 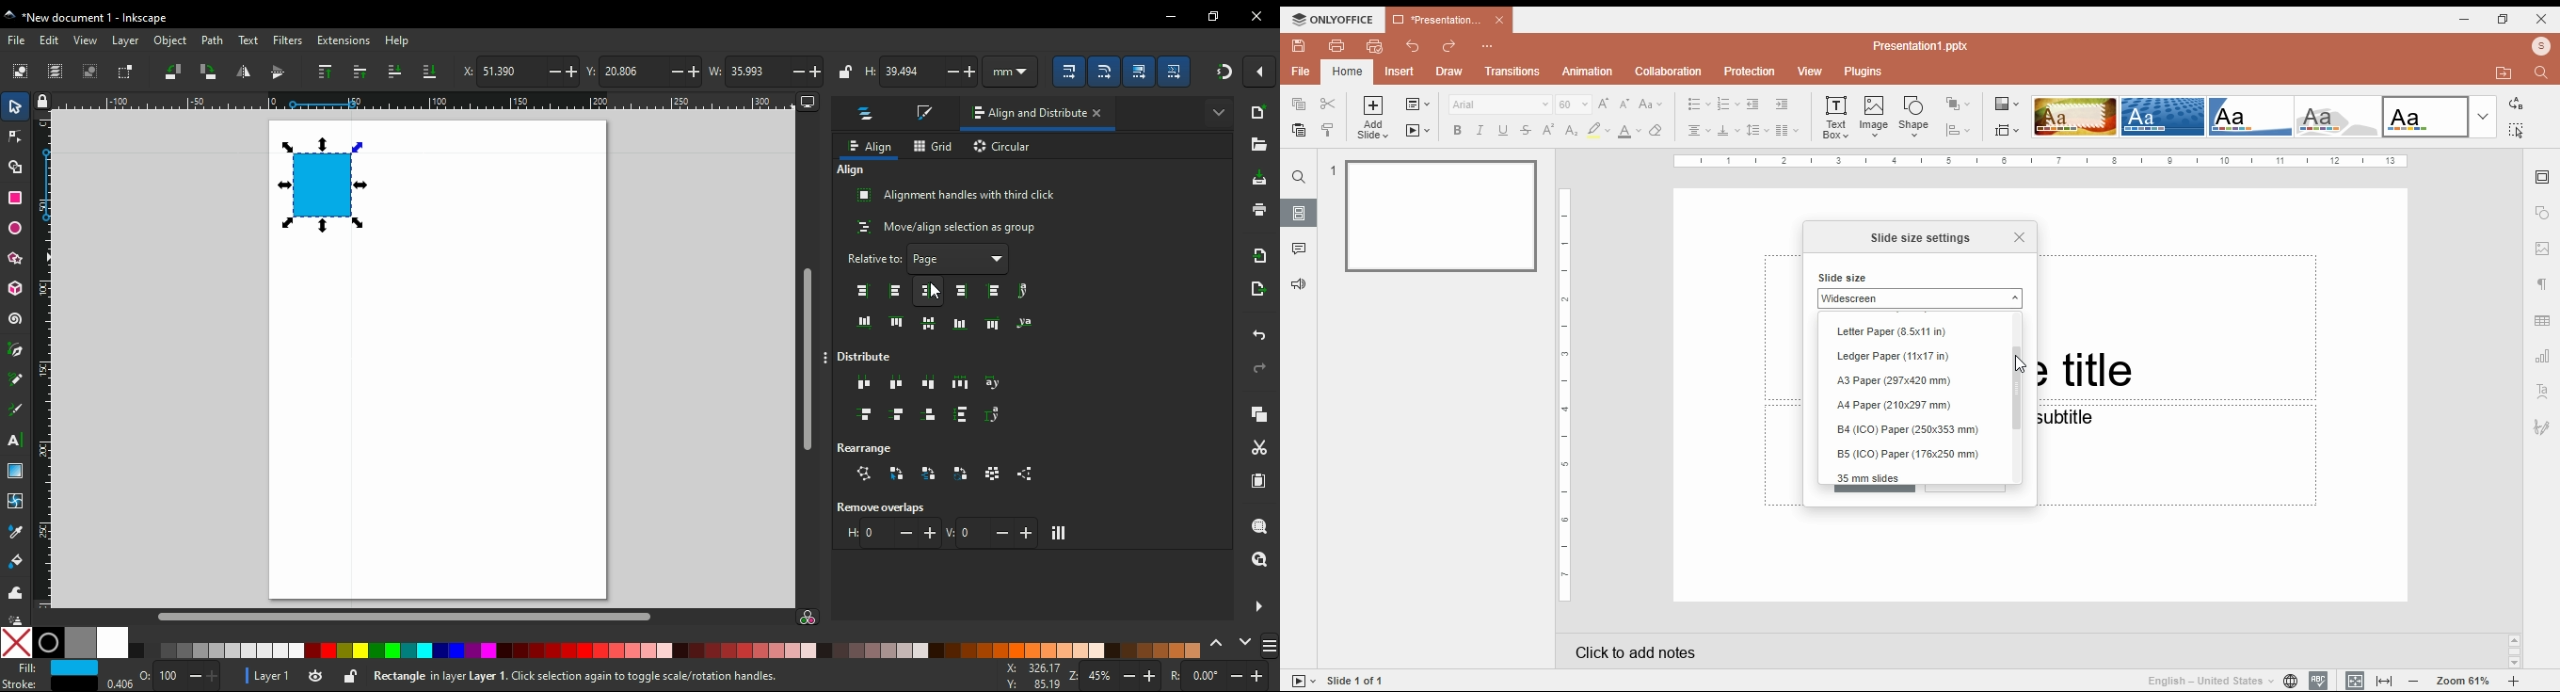 What do you see at coordinates (2426, 116) in the screenshot?
I see `slide them option` at bounding box center [2426, 116].